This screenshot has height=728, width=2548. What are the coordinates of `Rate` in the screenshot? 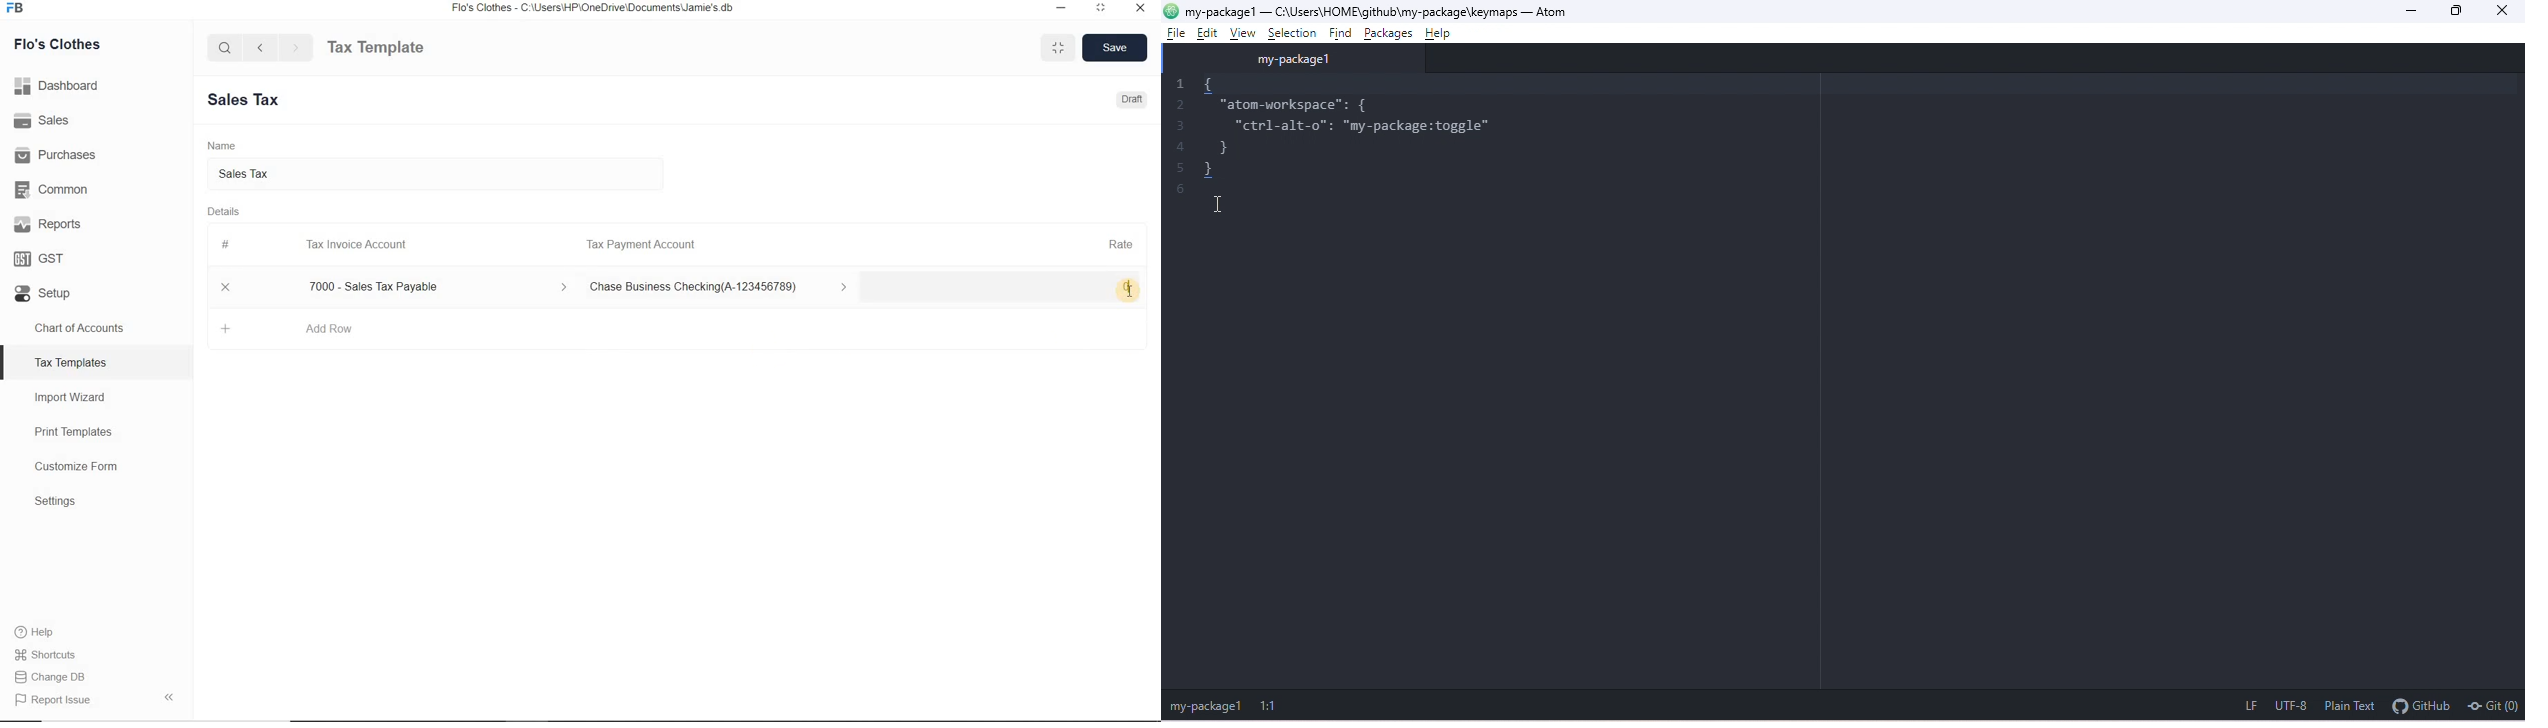 It's located at (1121, 243).